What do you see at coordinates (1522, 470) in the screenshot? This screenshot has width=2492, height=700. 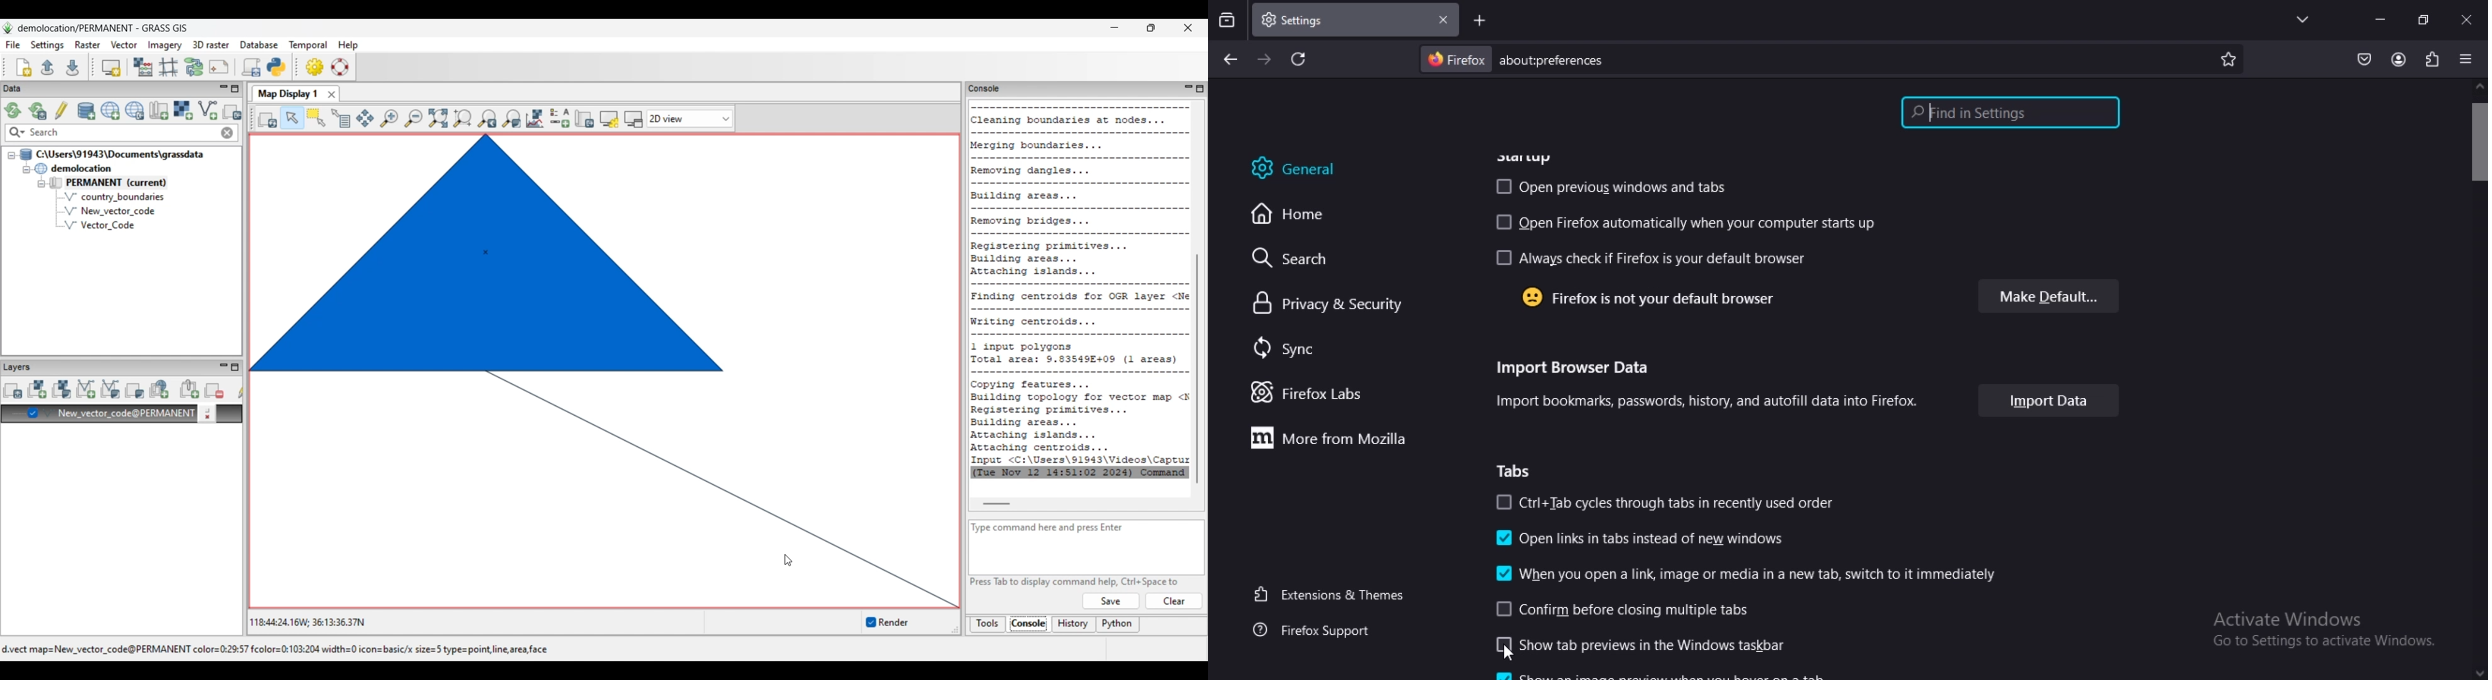 I see `tabs` at bounding box center [1522, 470].